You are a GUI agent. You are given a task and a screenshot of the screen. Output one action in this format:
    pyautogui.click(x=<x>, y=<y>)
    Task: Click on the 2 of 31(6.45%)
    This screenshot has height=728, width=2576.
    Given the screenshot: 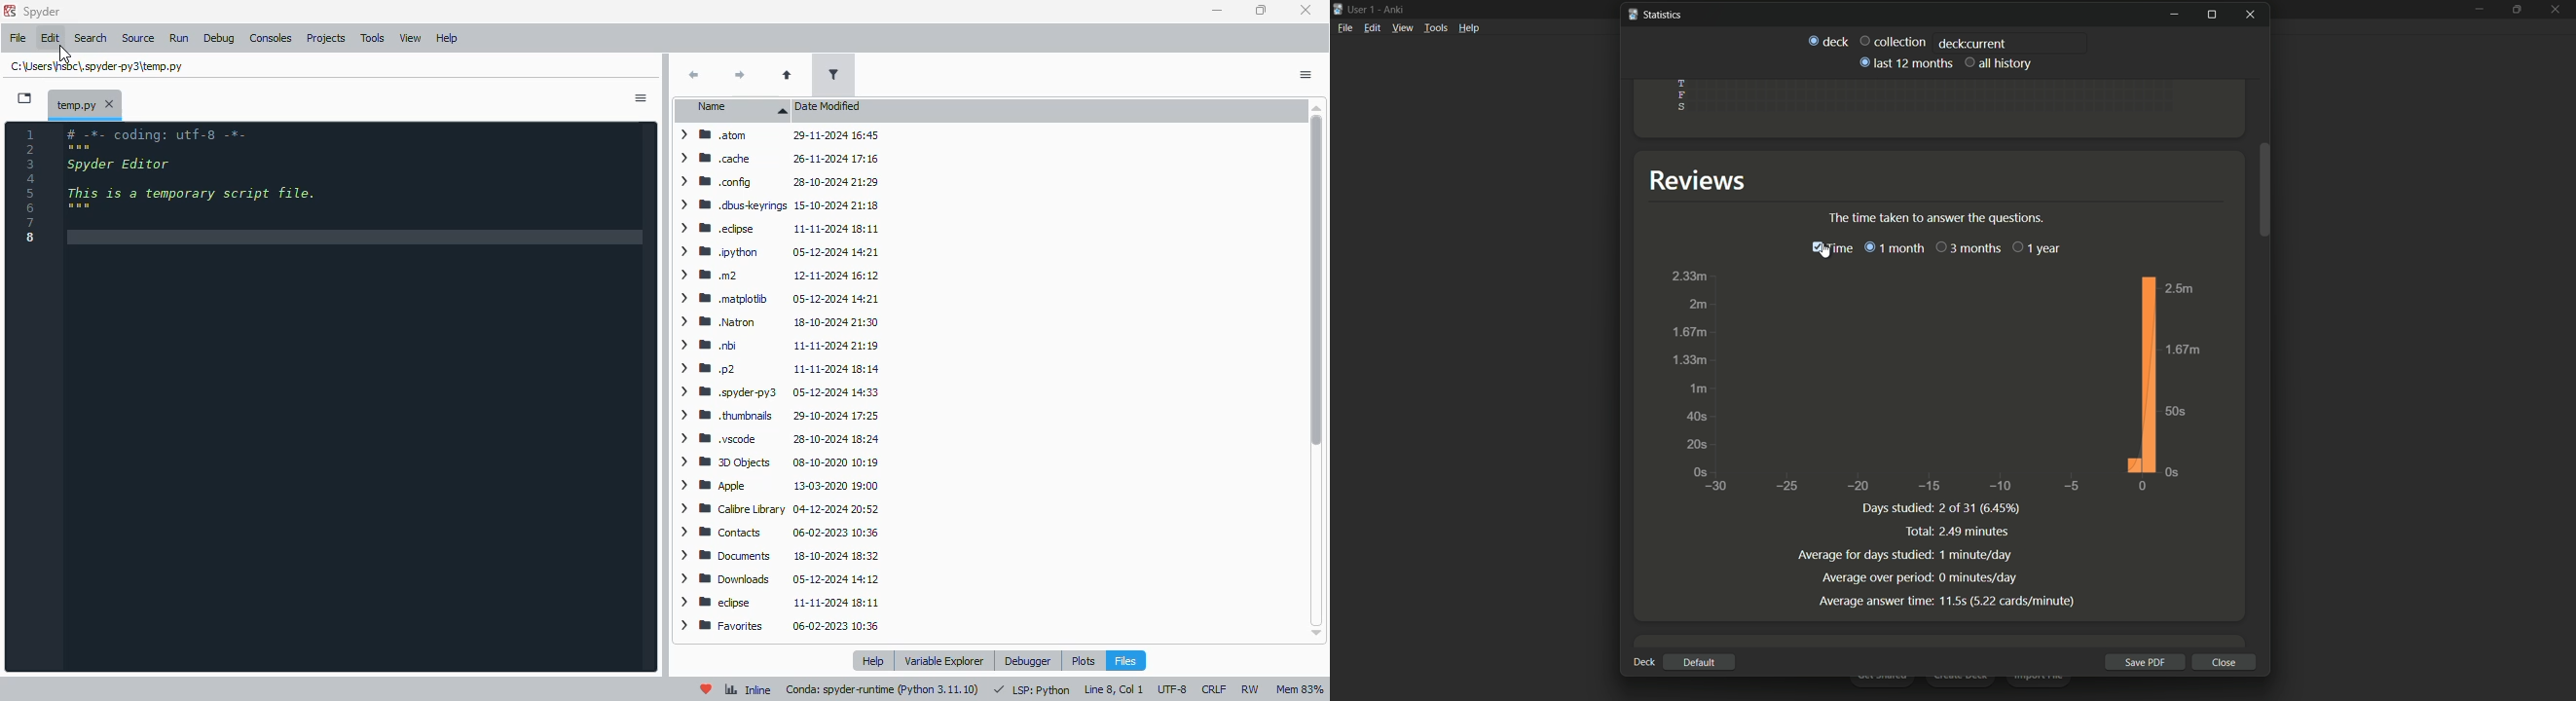 What is the action you would take?
    pyautogui.click(x=1983, y=509)
    